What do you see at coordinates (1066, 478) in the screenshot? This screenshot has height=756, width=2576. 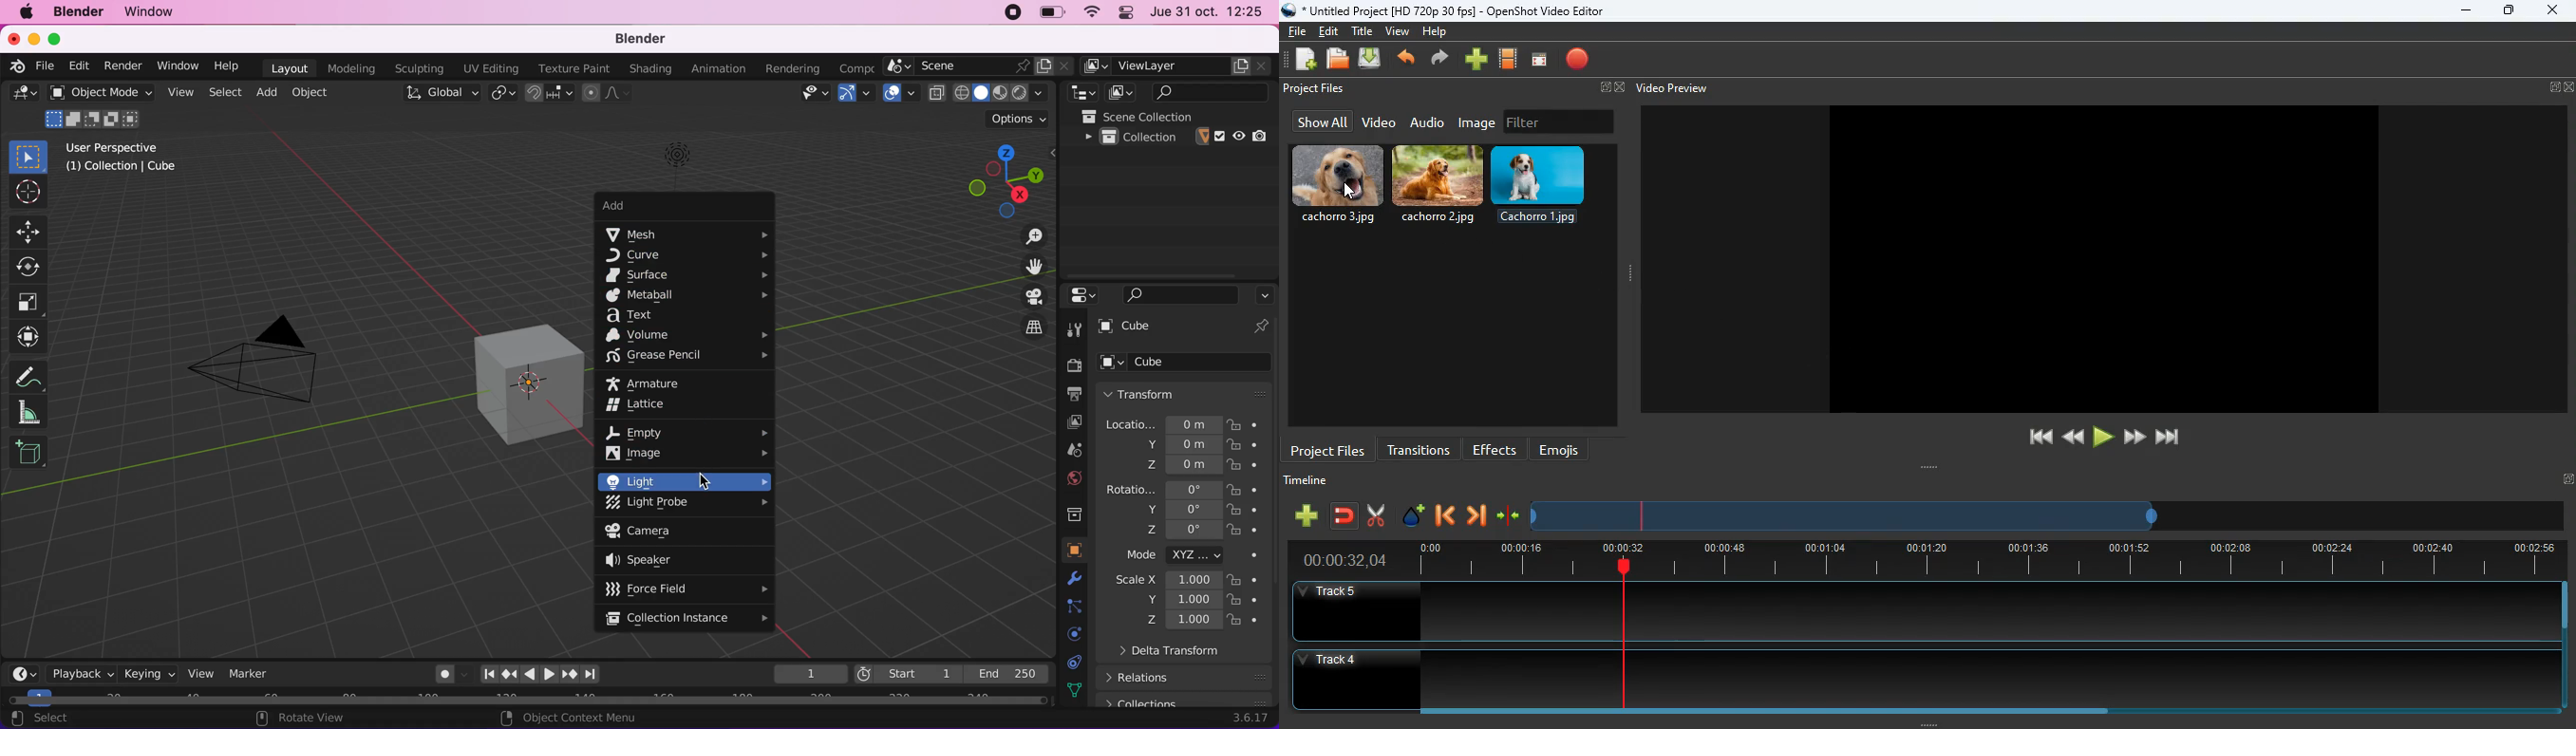 I see `world` at bounding box center [1066, 478].